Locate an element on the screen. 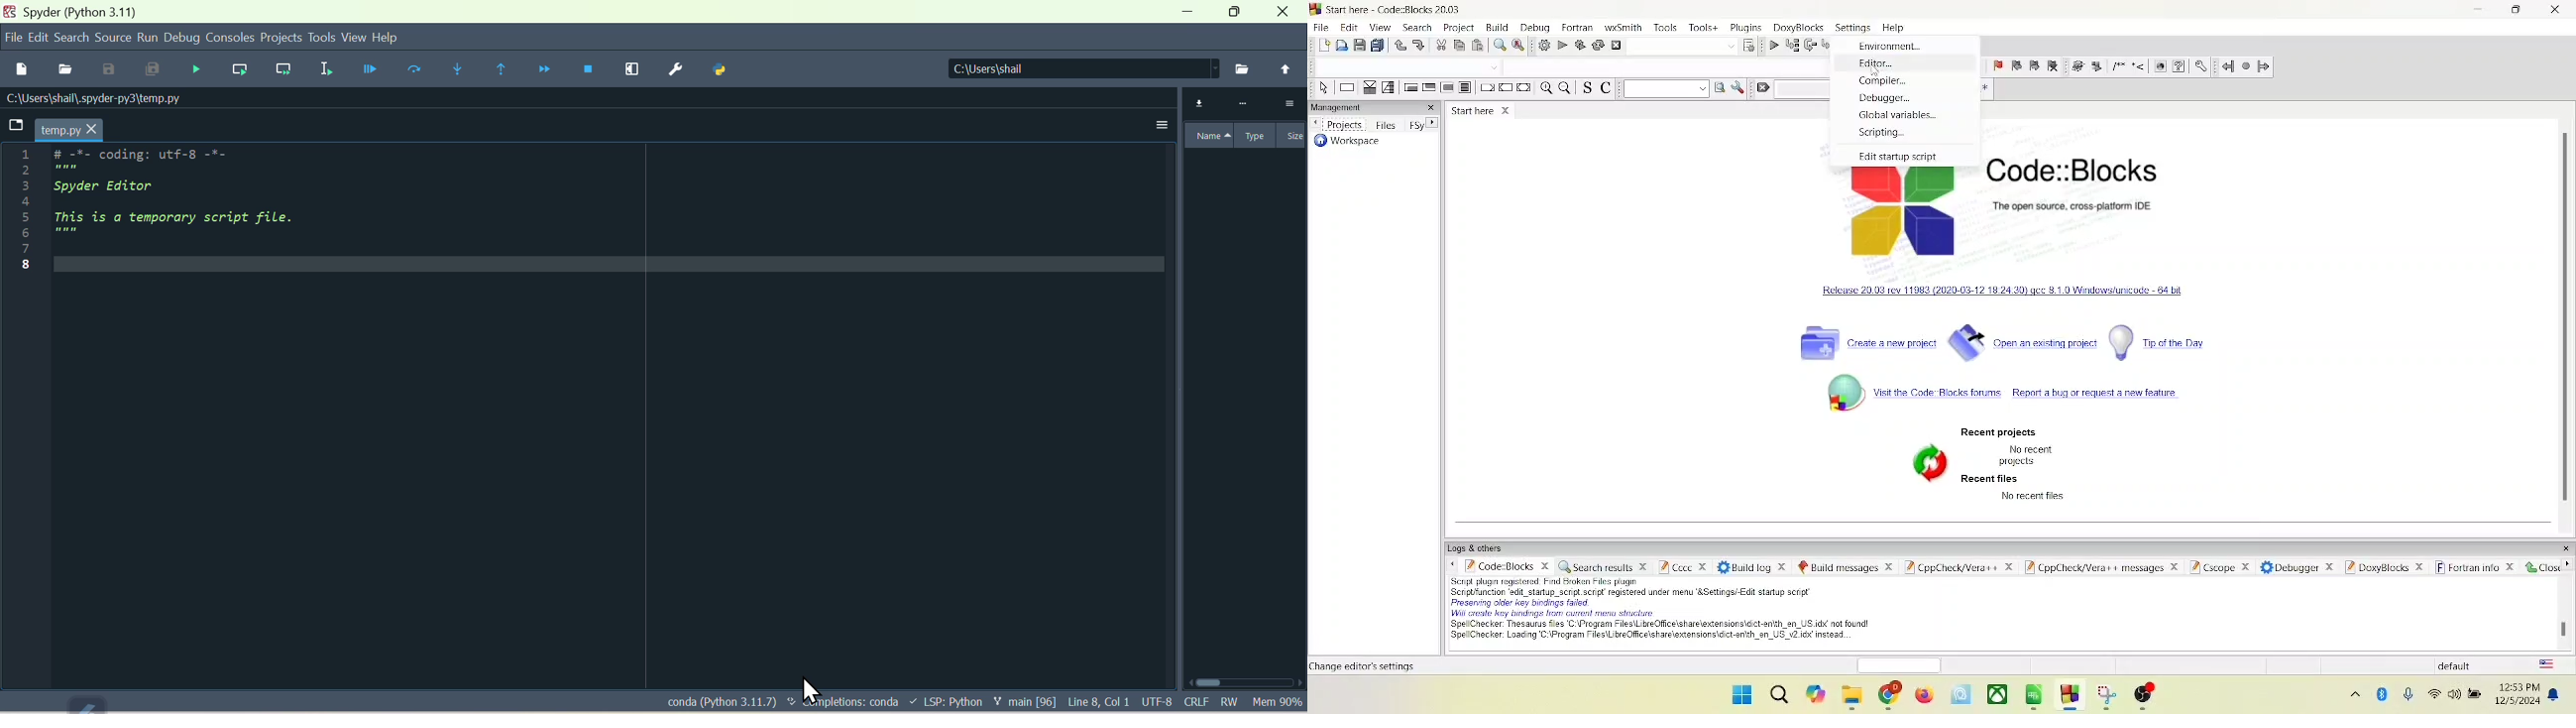 Image resolution: width=2576 pixels, height=728 pixels. Run current line is located at coordinates (236, 66).